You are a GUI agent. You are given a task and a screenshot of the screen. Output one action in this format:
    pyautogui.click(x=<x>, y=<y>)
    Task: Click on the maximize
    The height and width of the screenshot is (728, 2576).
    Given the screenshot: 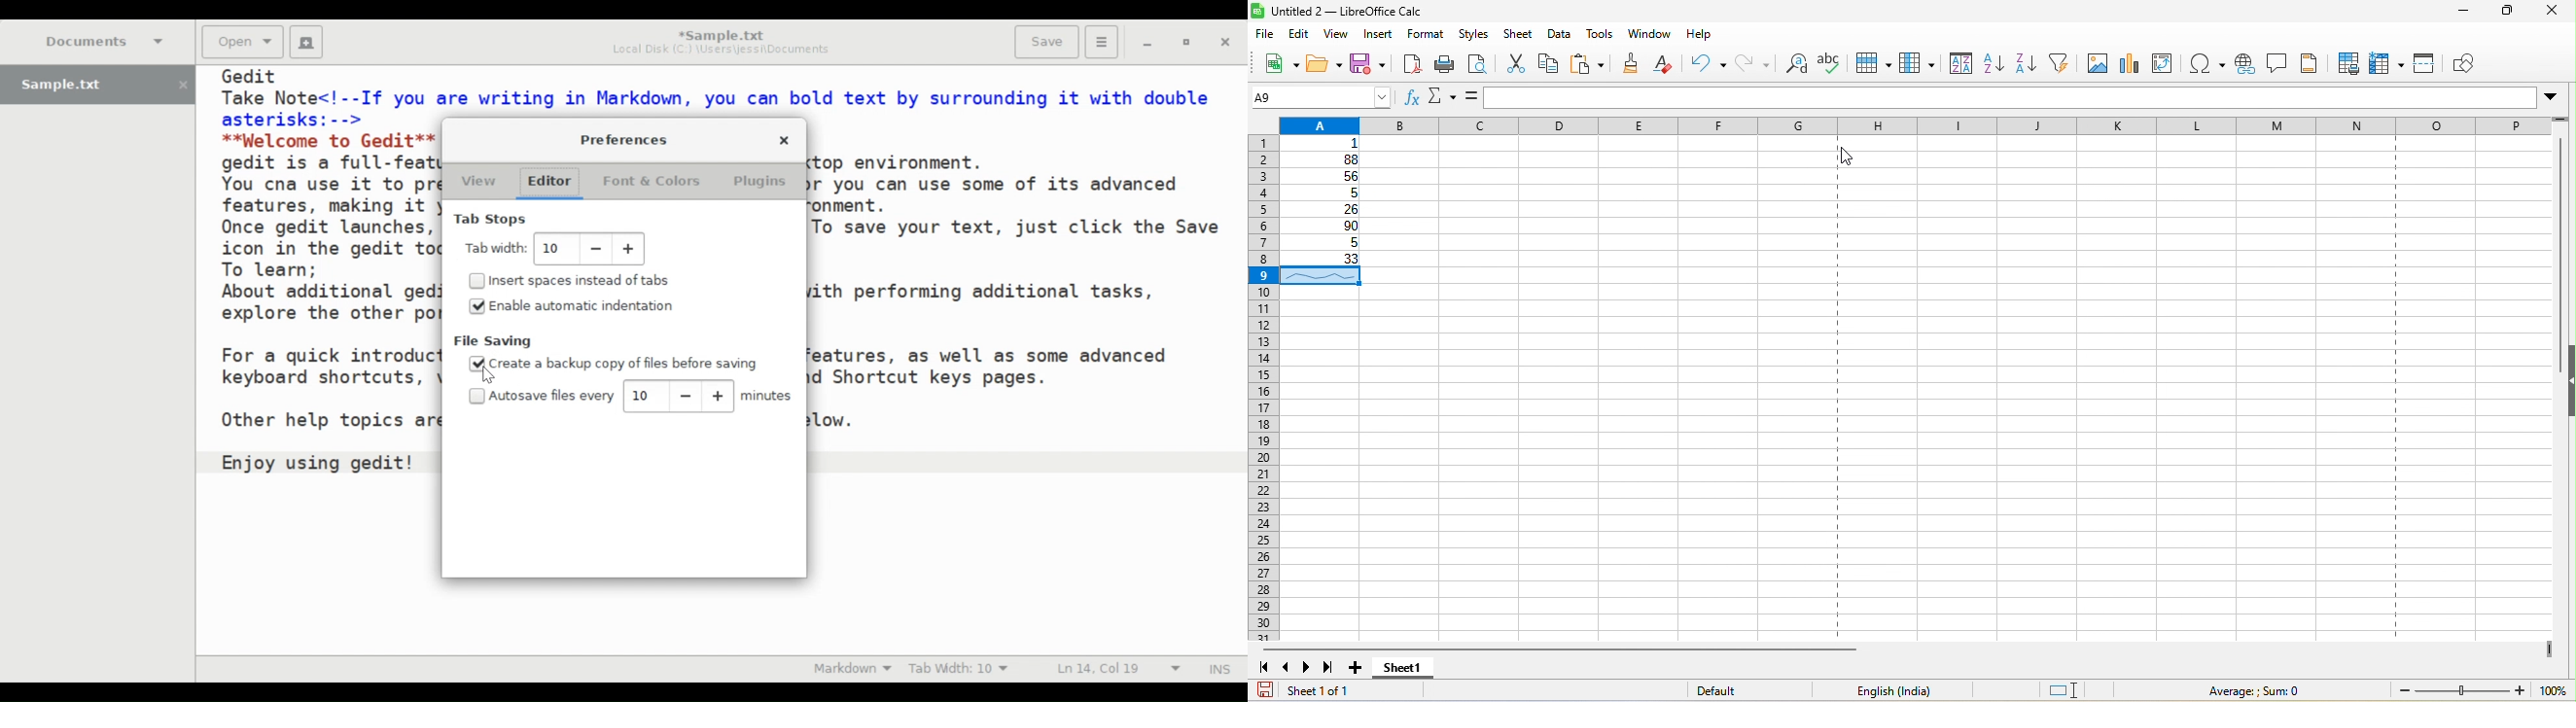 What is the action you would take?
    pyautogui.click(x=2500, y=13)
    